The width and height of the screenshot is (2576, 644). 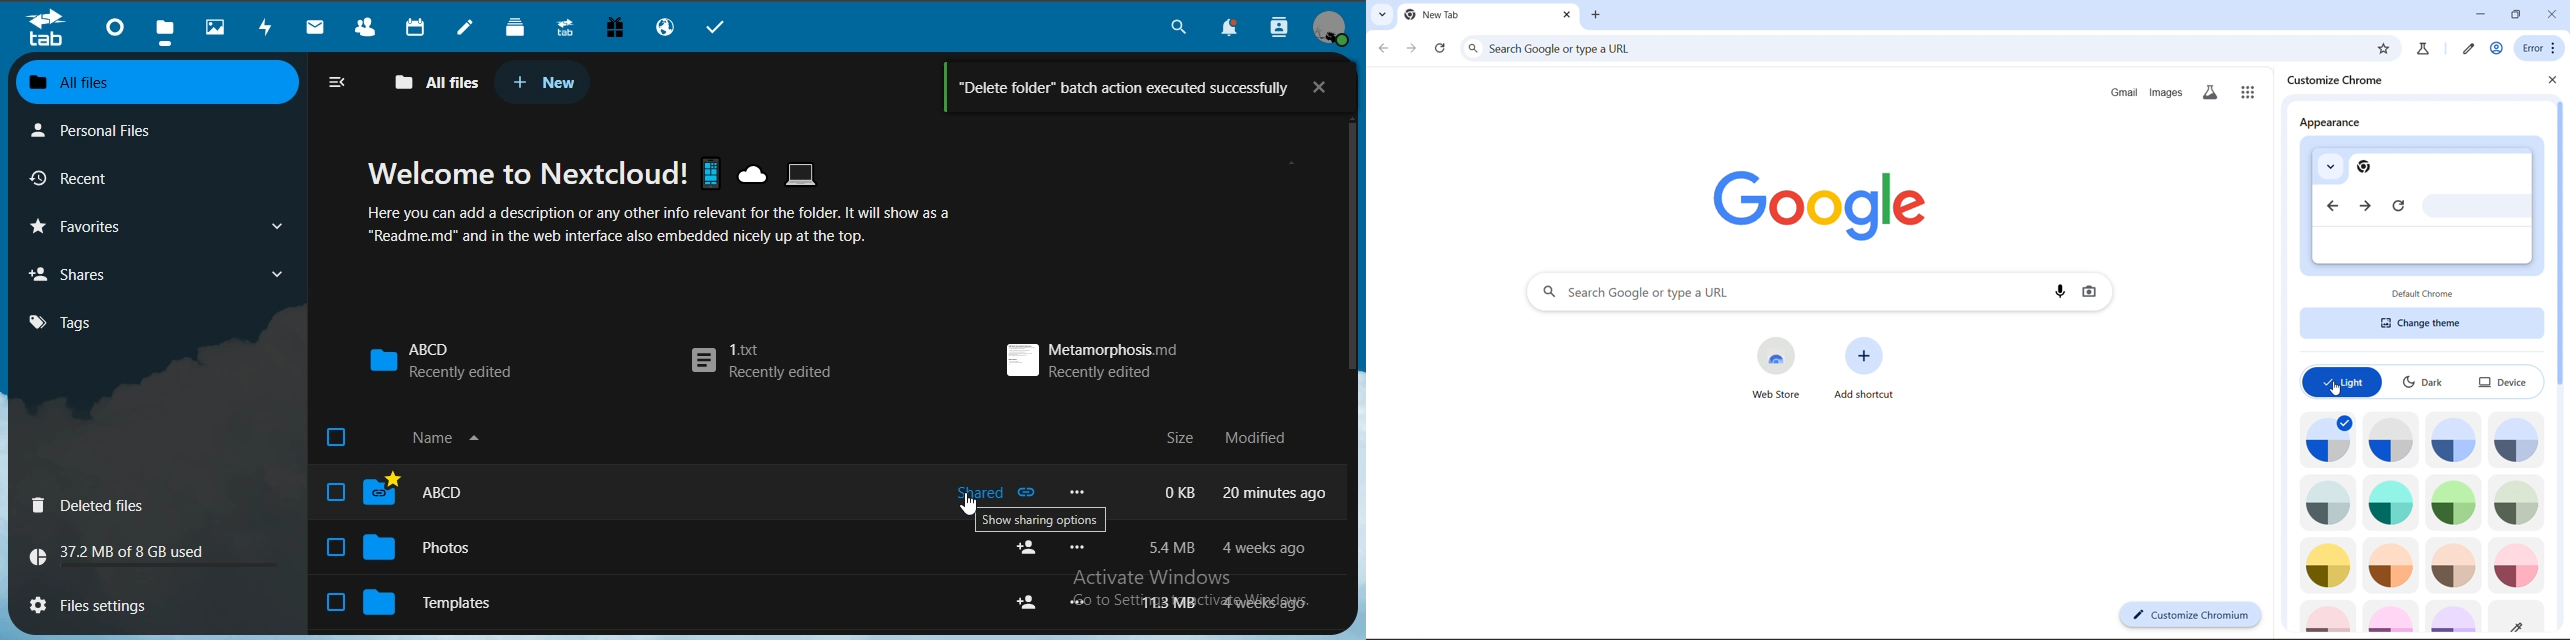 I want to click on close navigation, so click(x=336, y=81).